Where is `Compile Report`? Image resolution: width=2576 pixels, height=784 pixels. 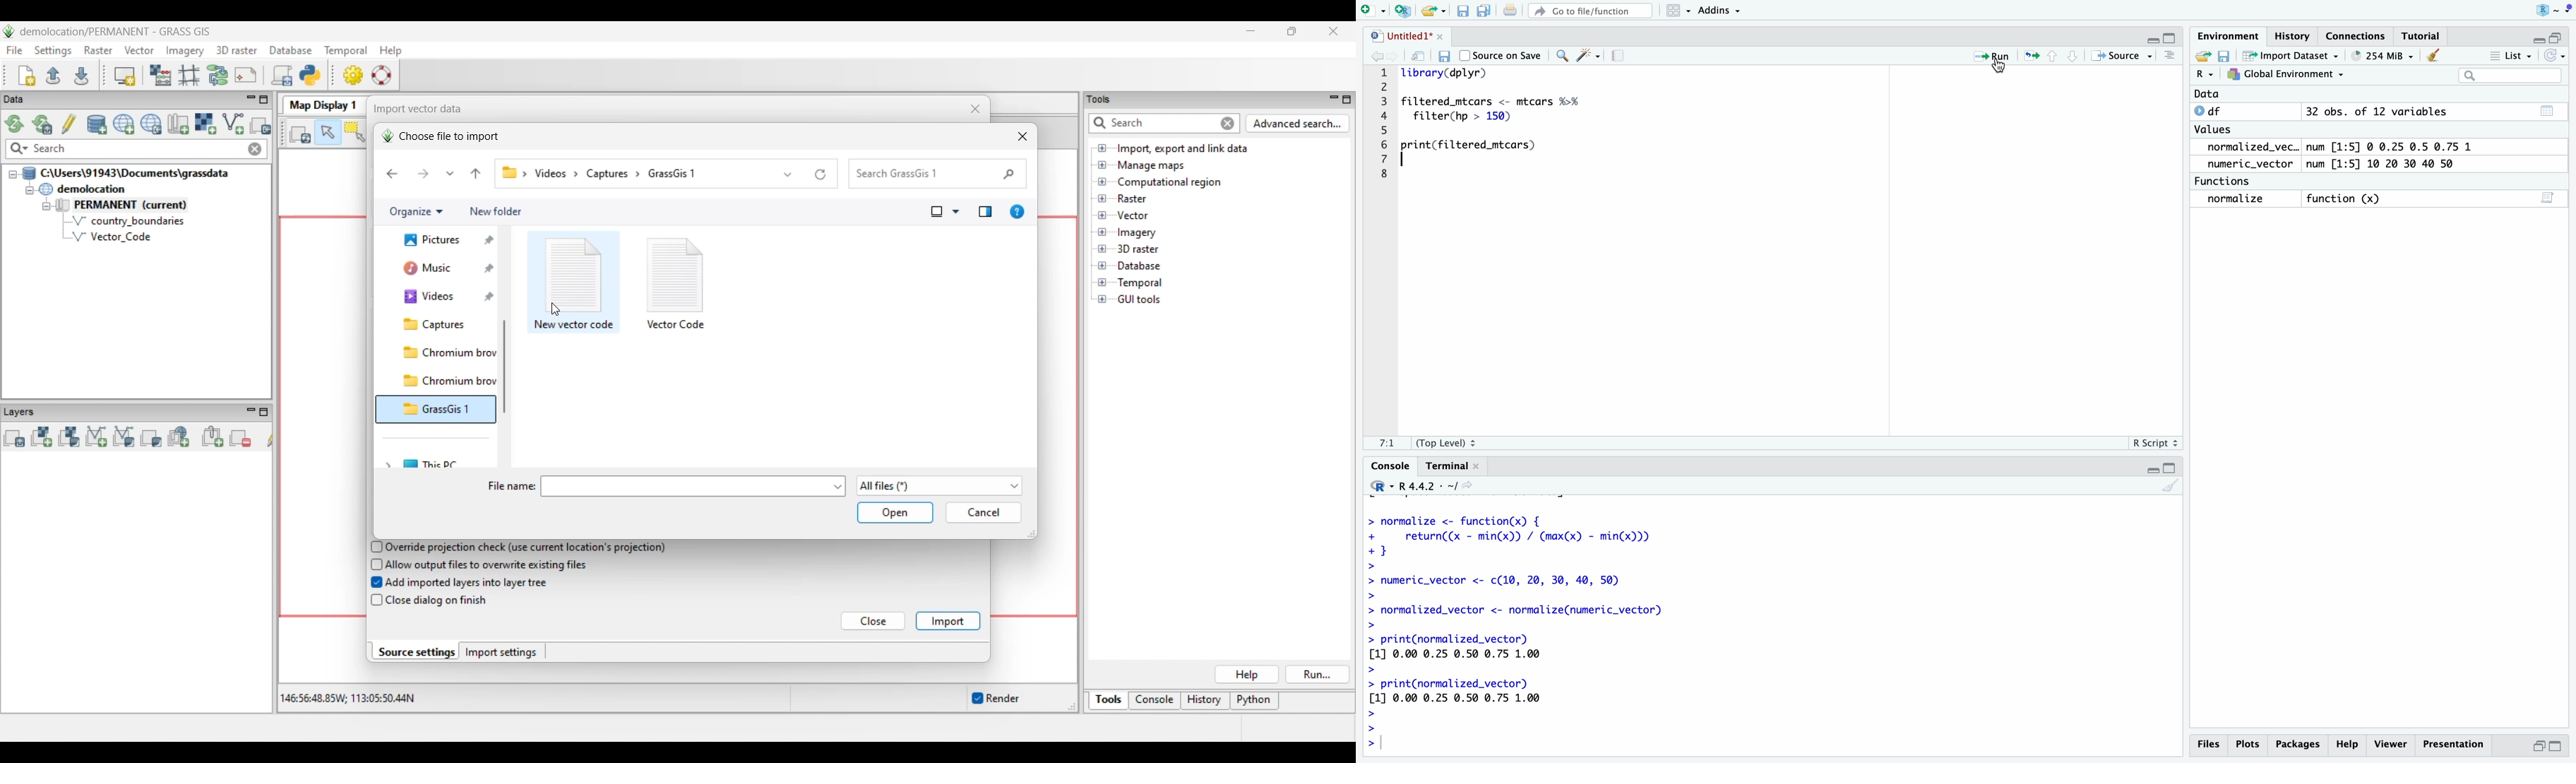 Compile Report is located at coordinates (1621, 57).